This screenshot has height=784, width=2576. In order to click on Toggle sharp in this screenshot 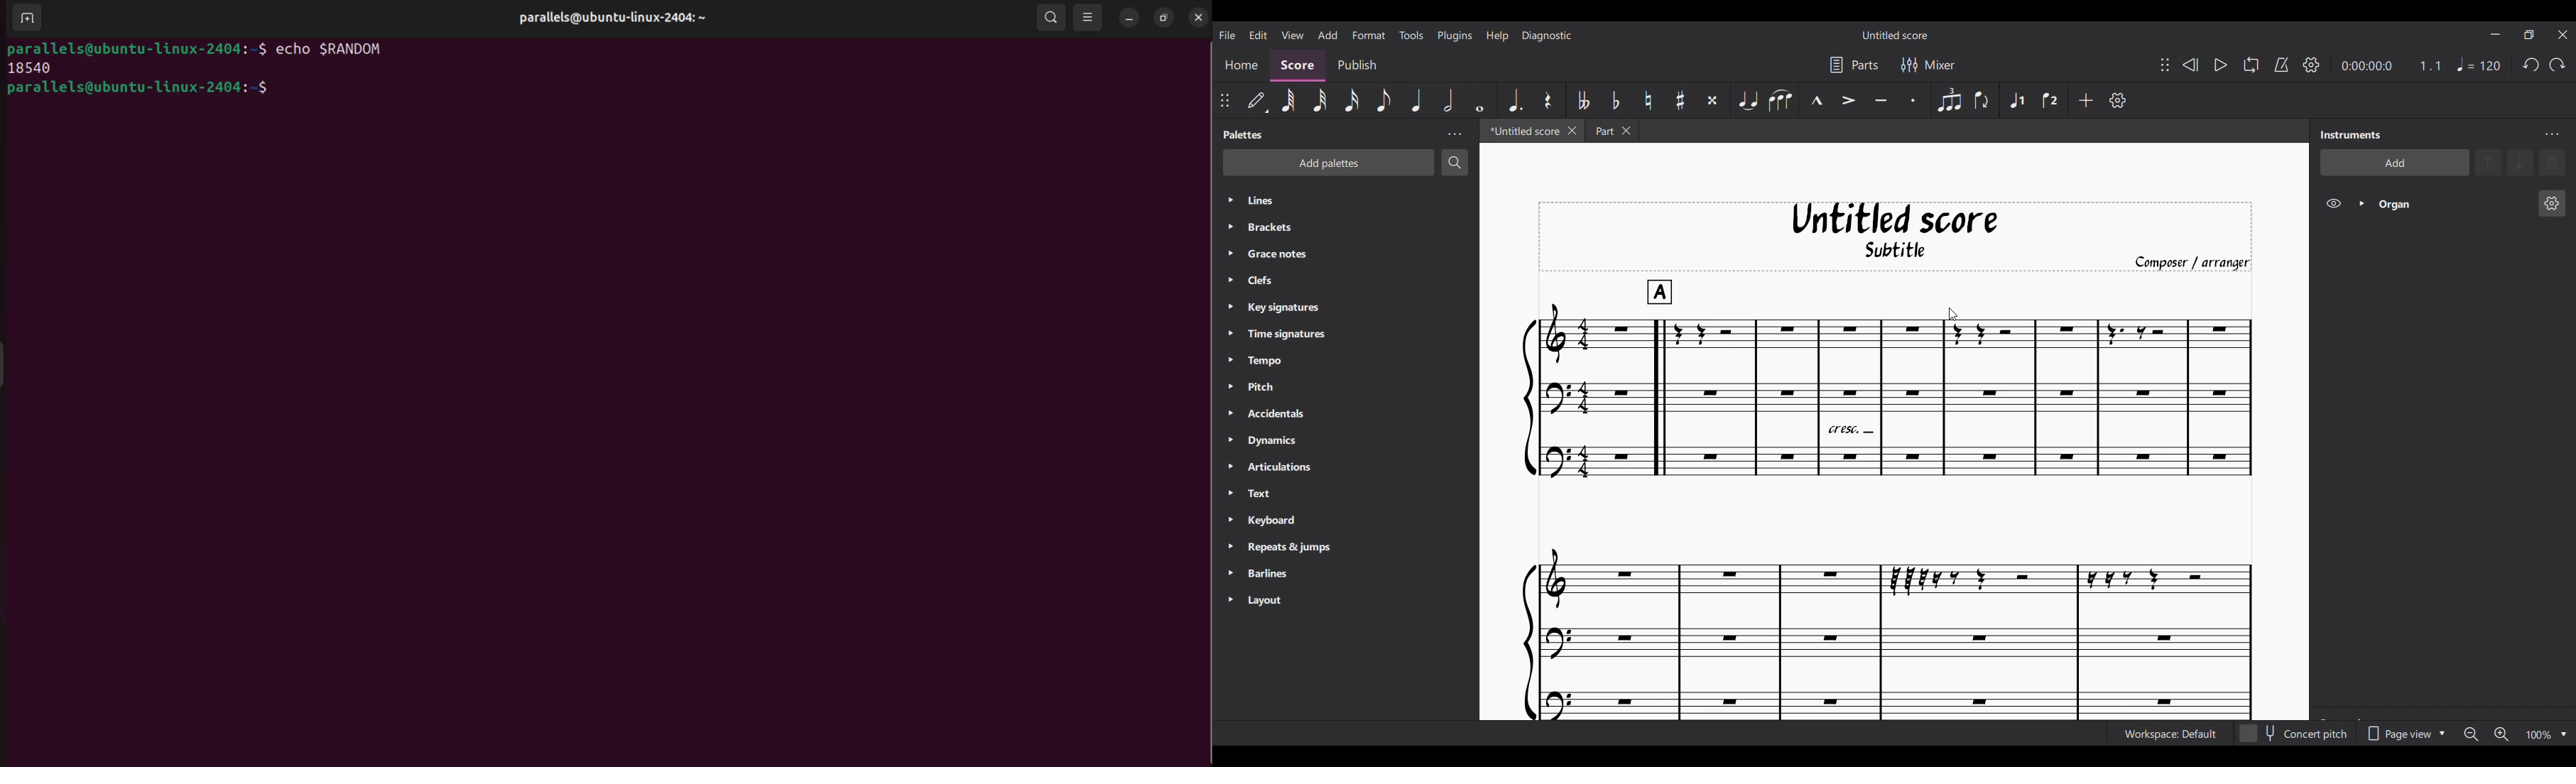, I will do `click(1680, 101)`.